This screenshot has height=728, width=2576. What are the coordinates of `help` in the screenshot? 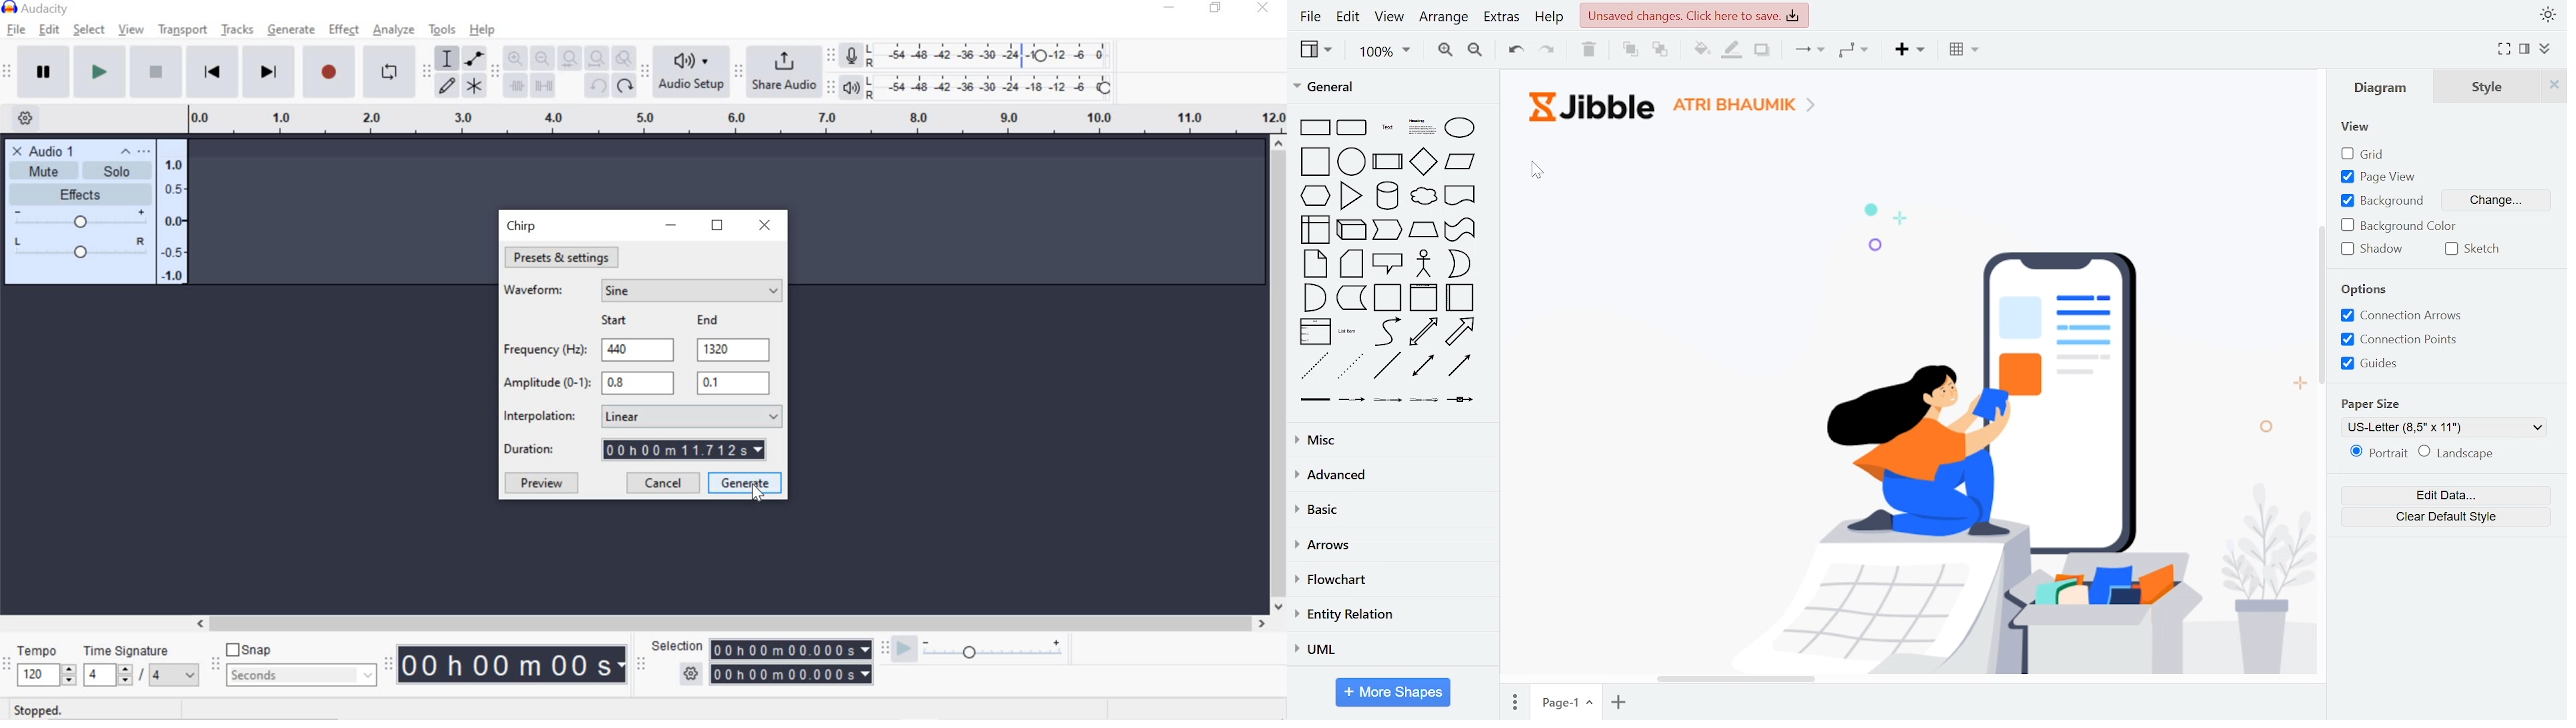 It's located at (483, 29).